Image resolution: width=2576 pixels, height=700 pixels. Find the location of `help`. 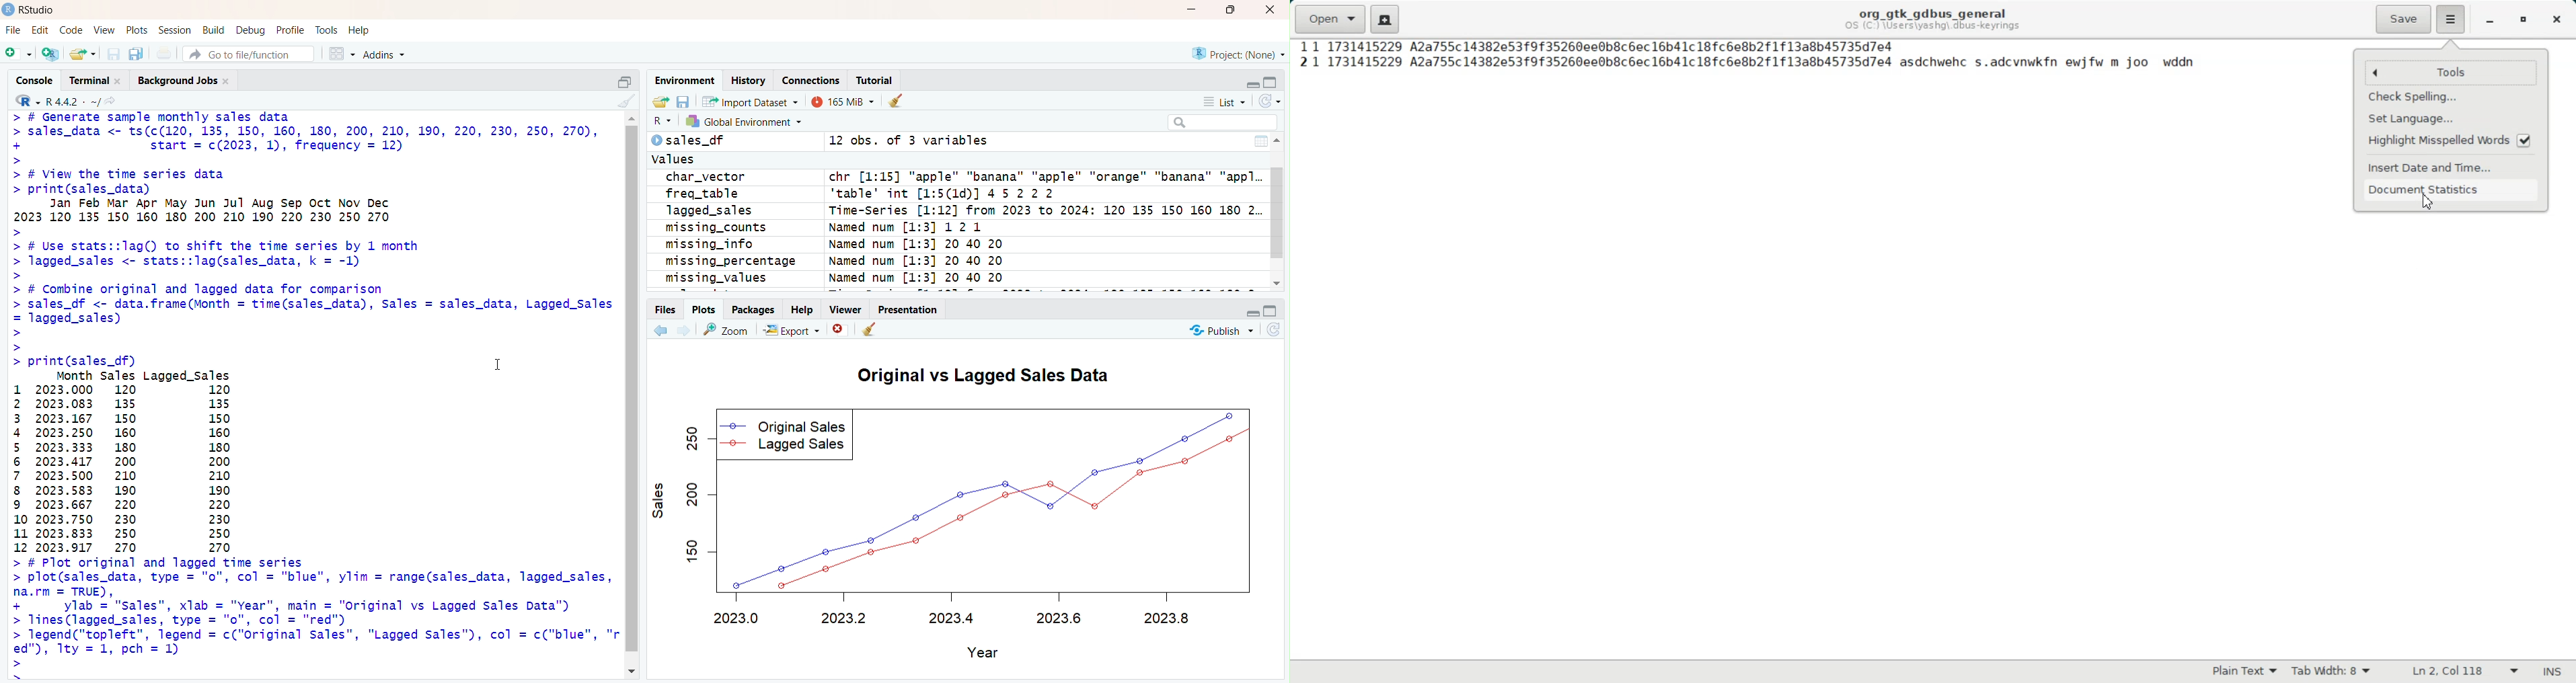

help is located at coordinates (804, 310).